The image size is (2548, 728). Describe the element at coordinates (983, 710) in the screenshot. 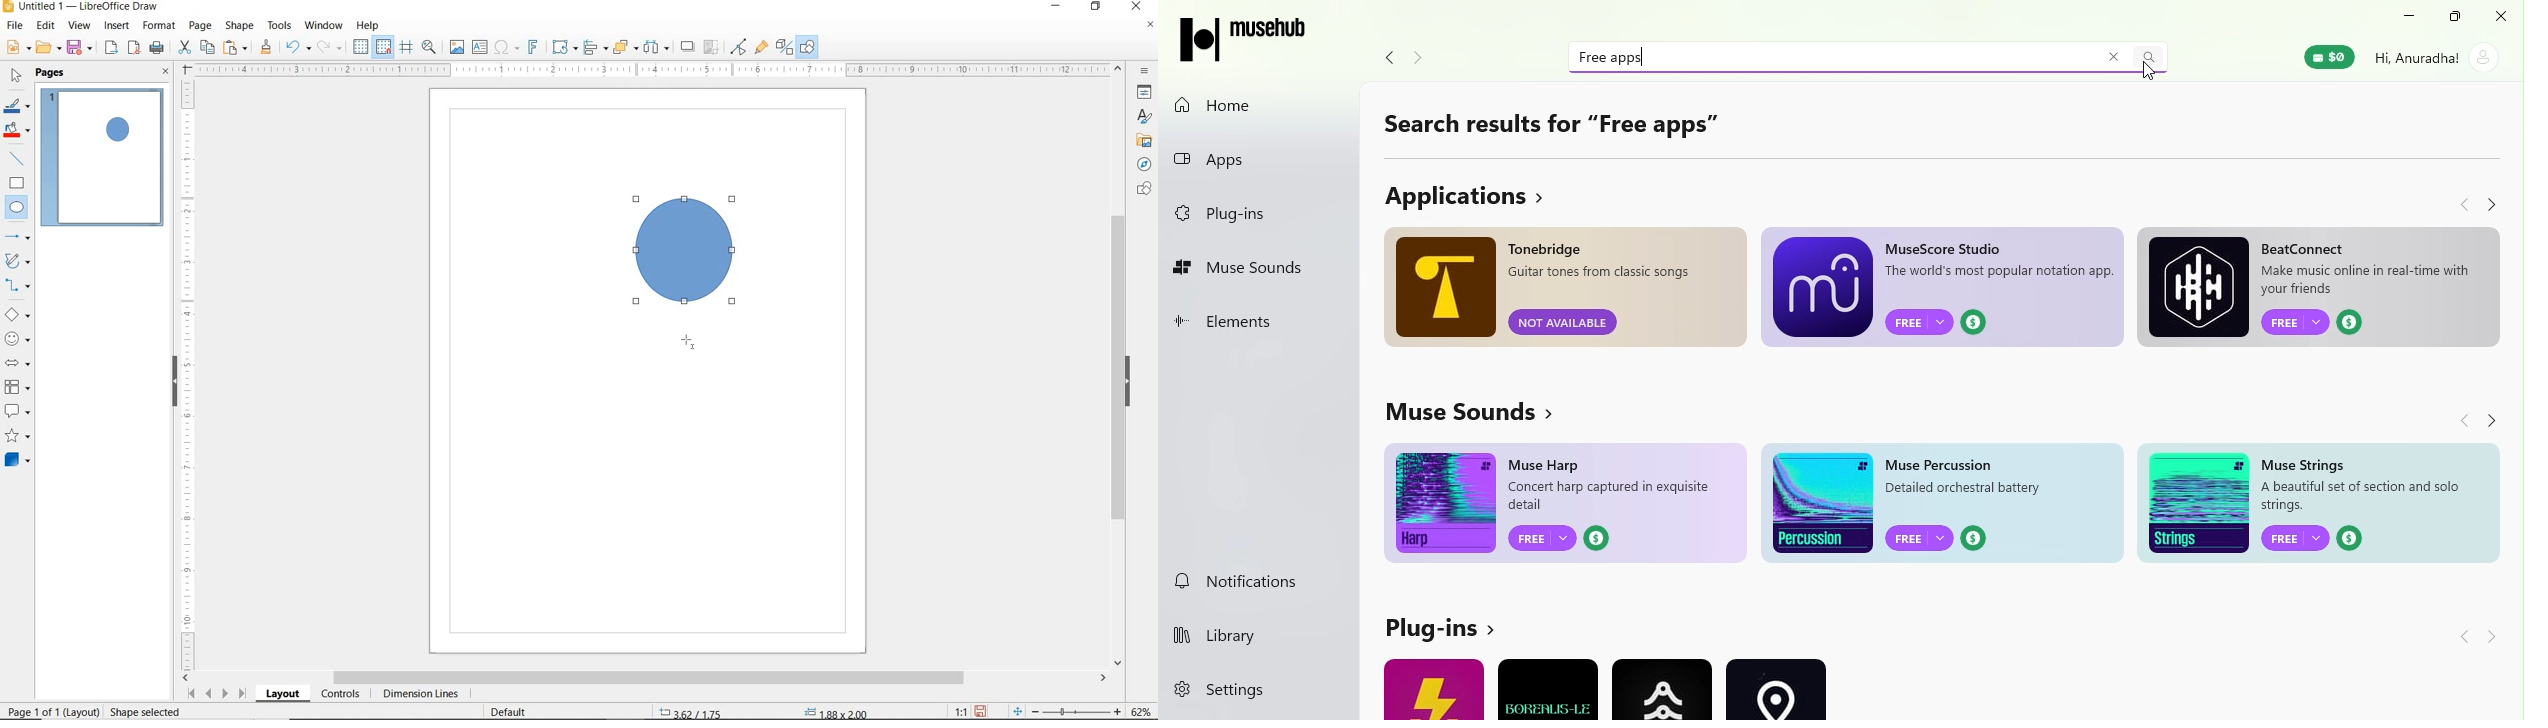

I see `SAVE` at that location.